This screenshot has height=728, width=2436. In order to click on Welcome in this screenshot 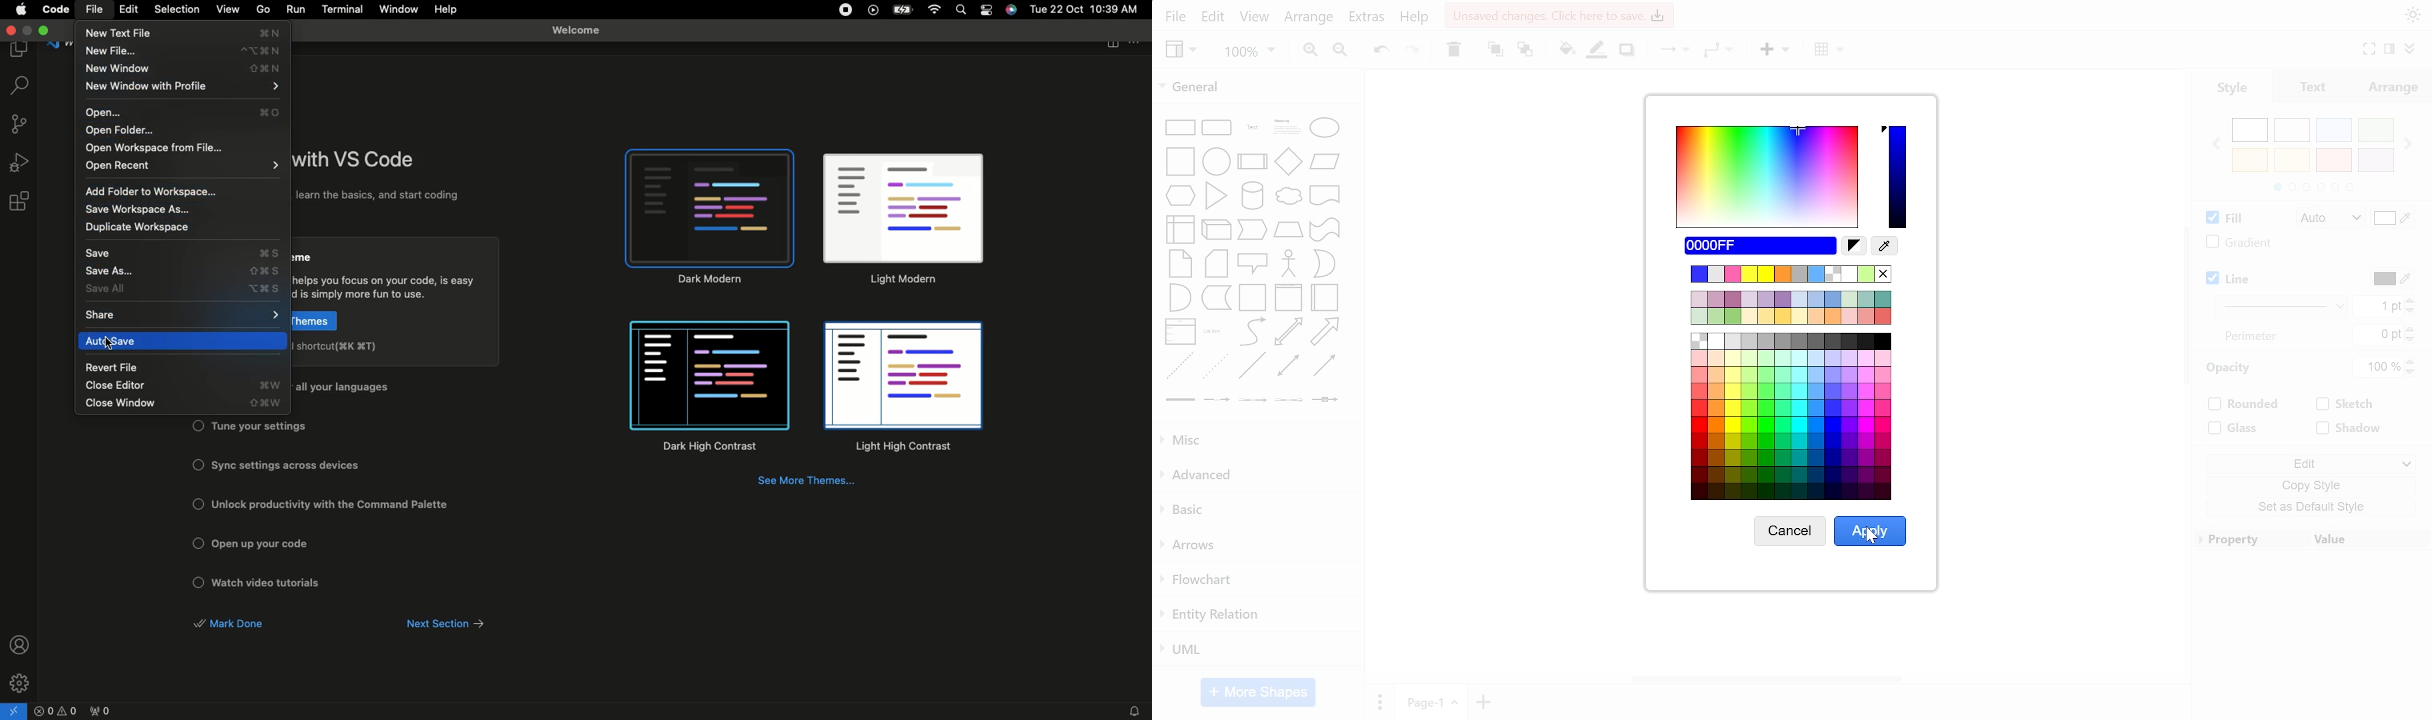, I will do `click(581, 26)`.